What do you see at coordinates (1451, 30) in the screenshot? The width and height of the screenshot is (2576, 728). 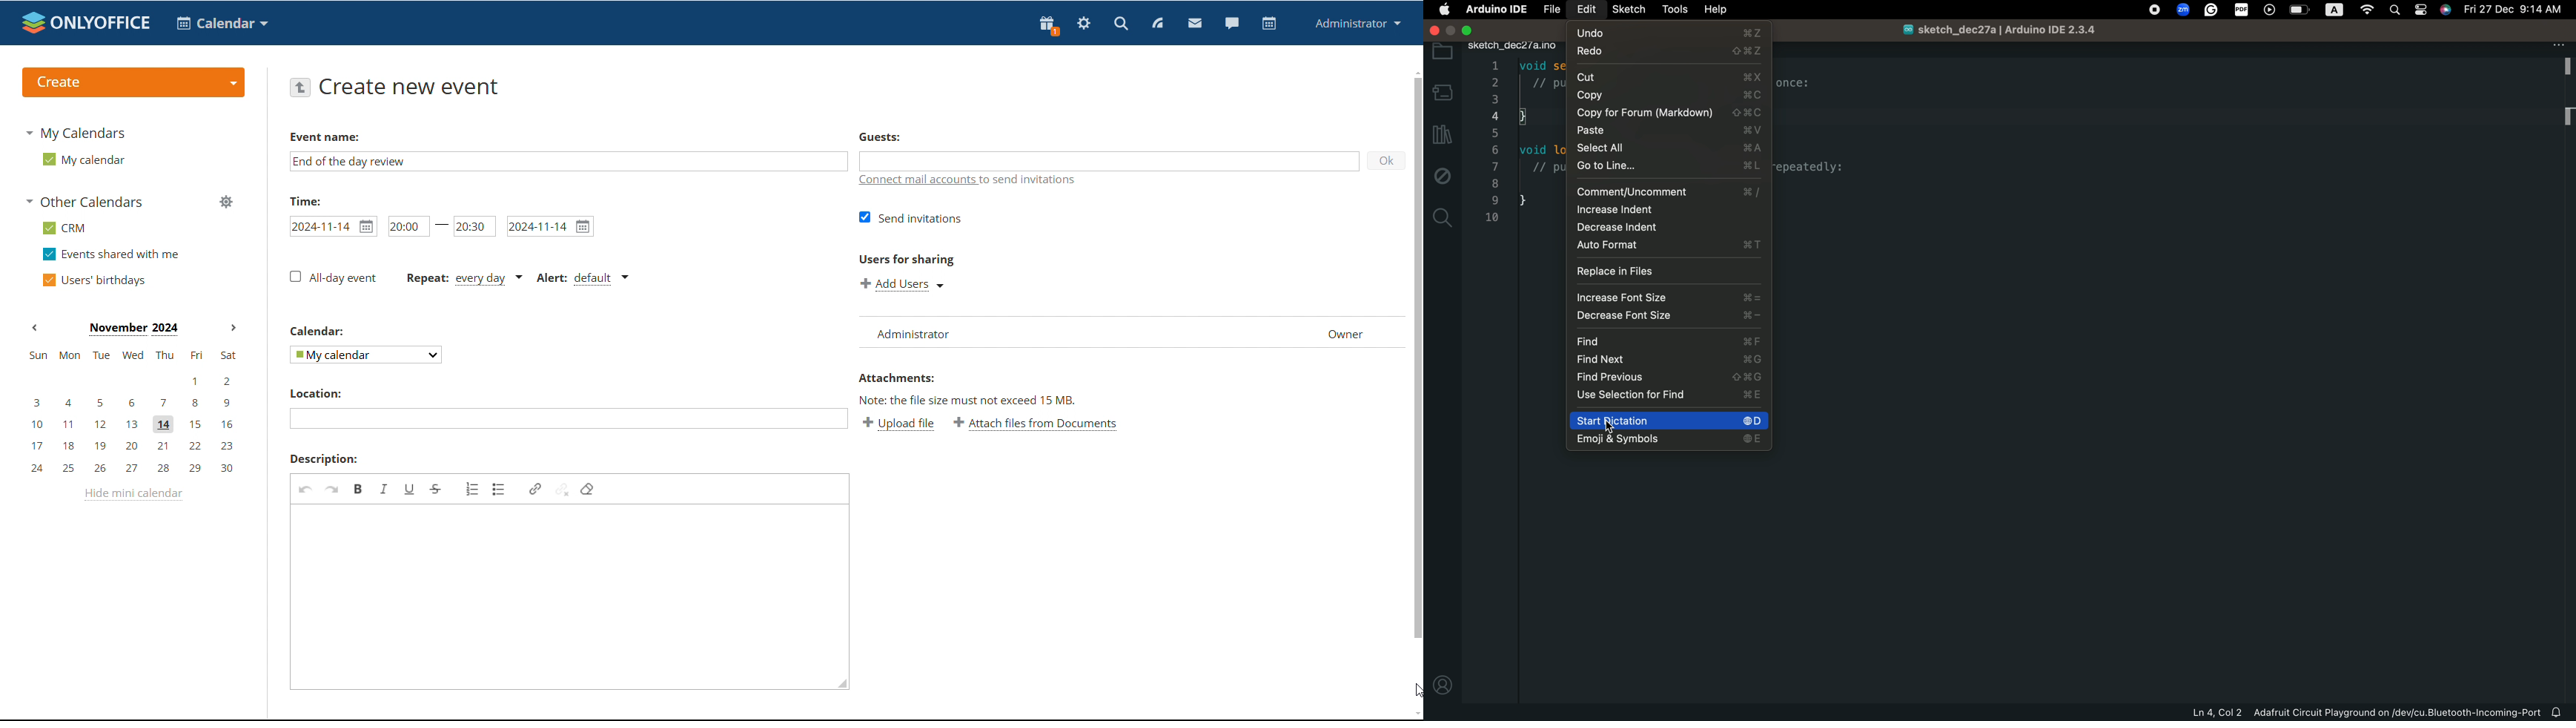 I see `windows control` at bounding box center [1451, 30].